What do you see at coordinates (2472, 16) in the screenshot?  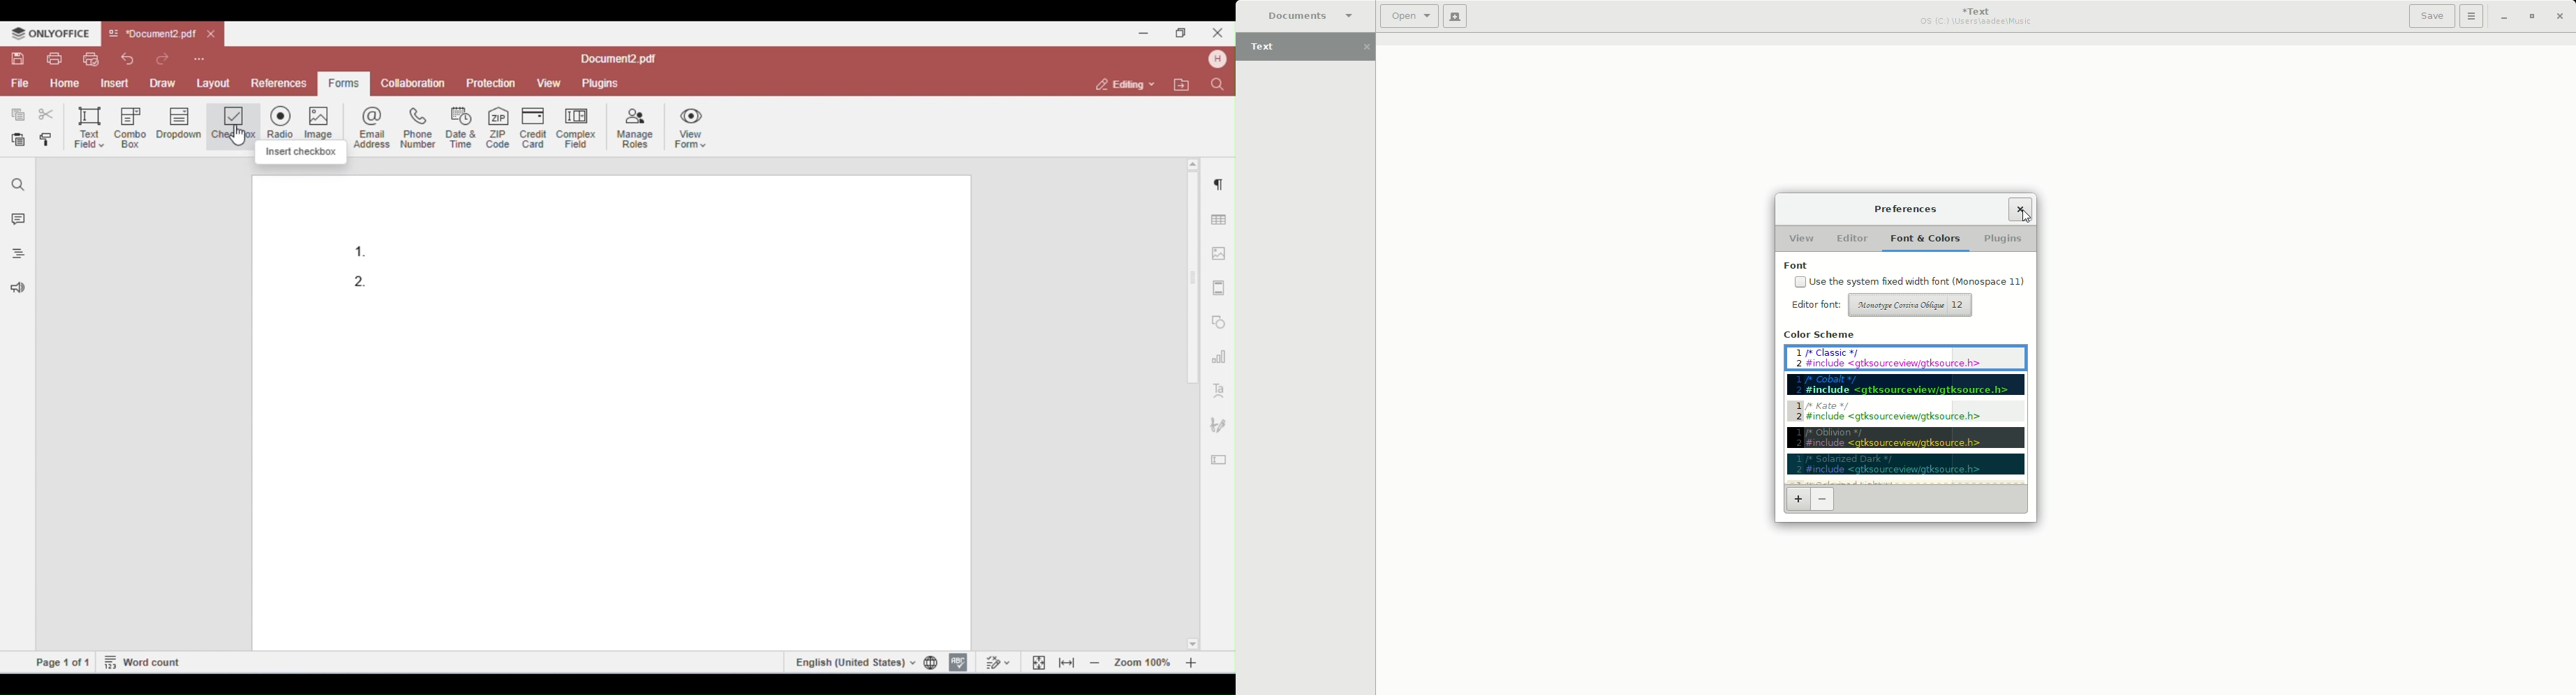 I see `Options` at bounding box center [2472, 16].